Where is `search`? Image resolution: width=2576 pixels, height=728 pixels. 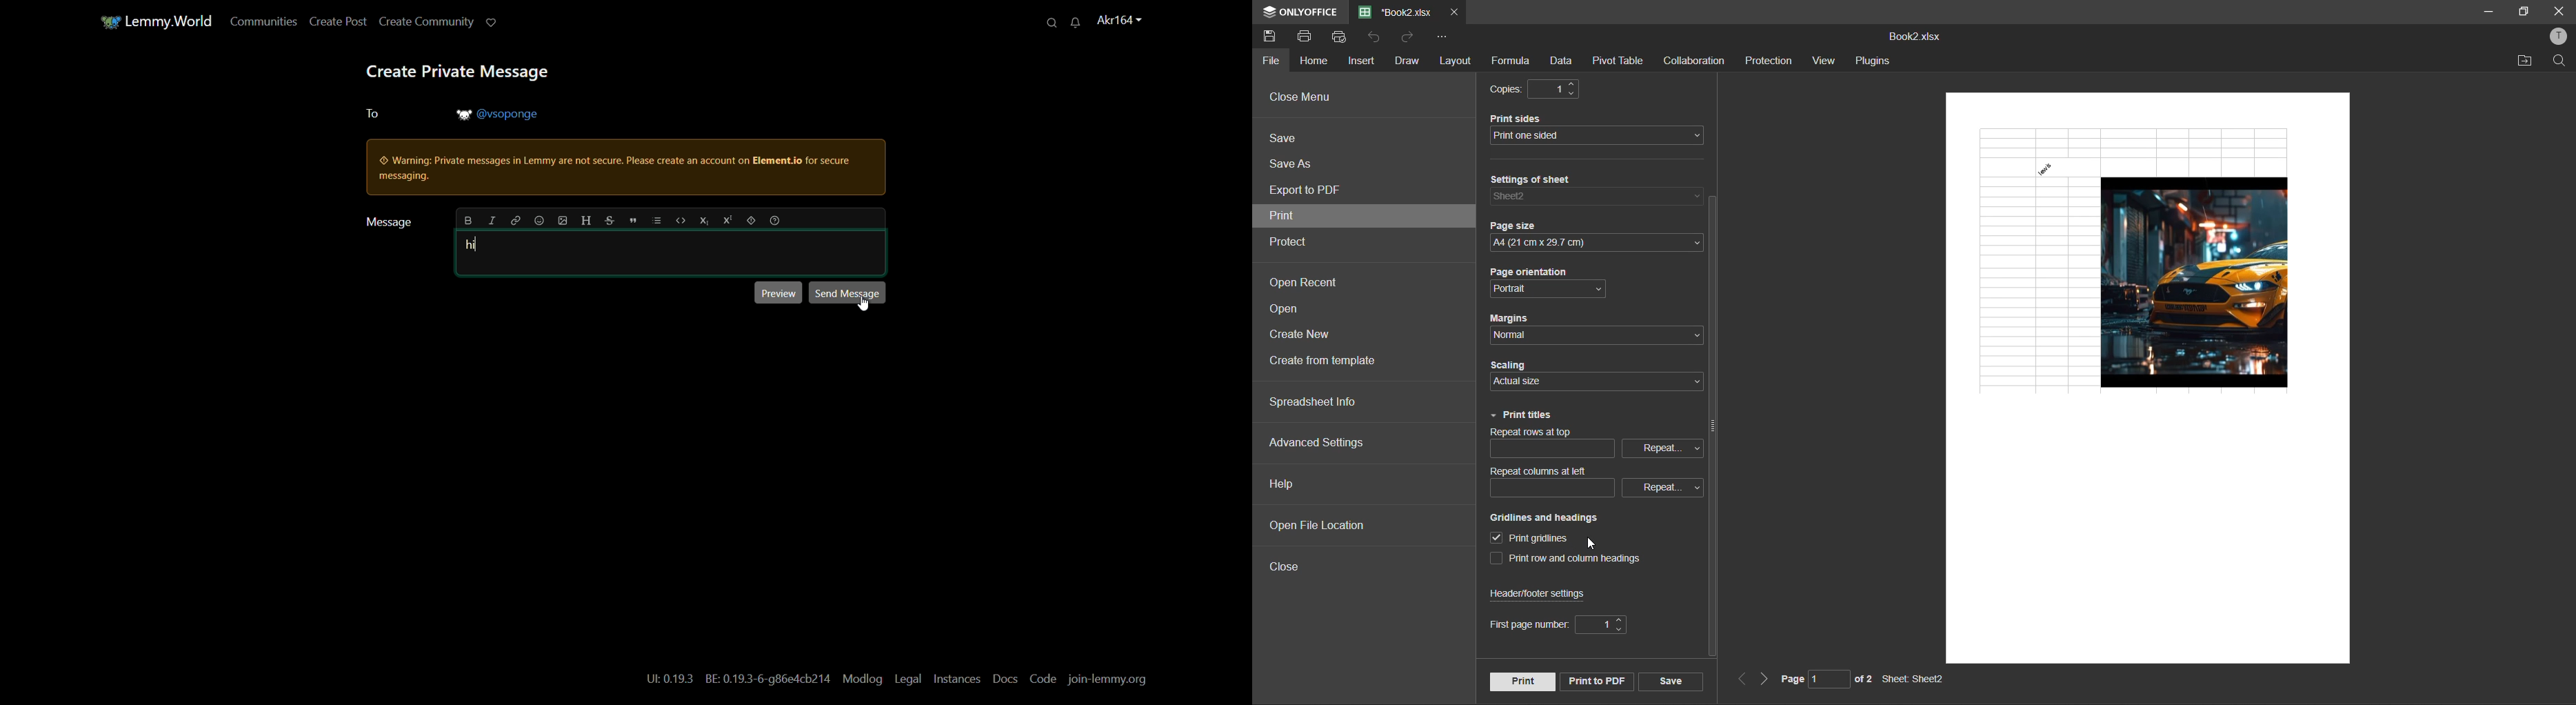
search is located at coordinates (1046, 22).